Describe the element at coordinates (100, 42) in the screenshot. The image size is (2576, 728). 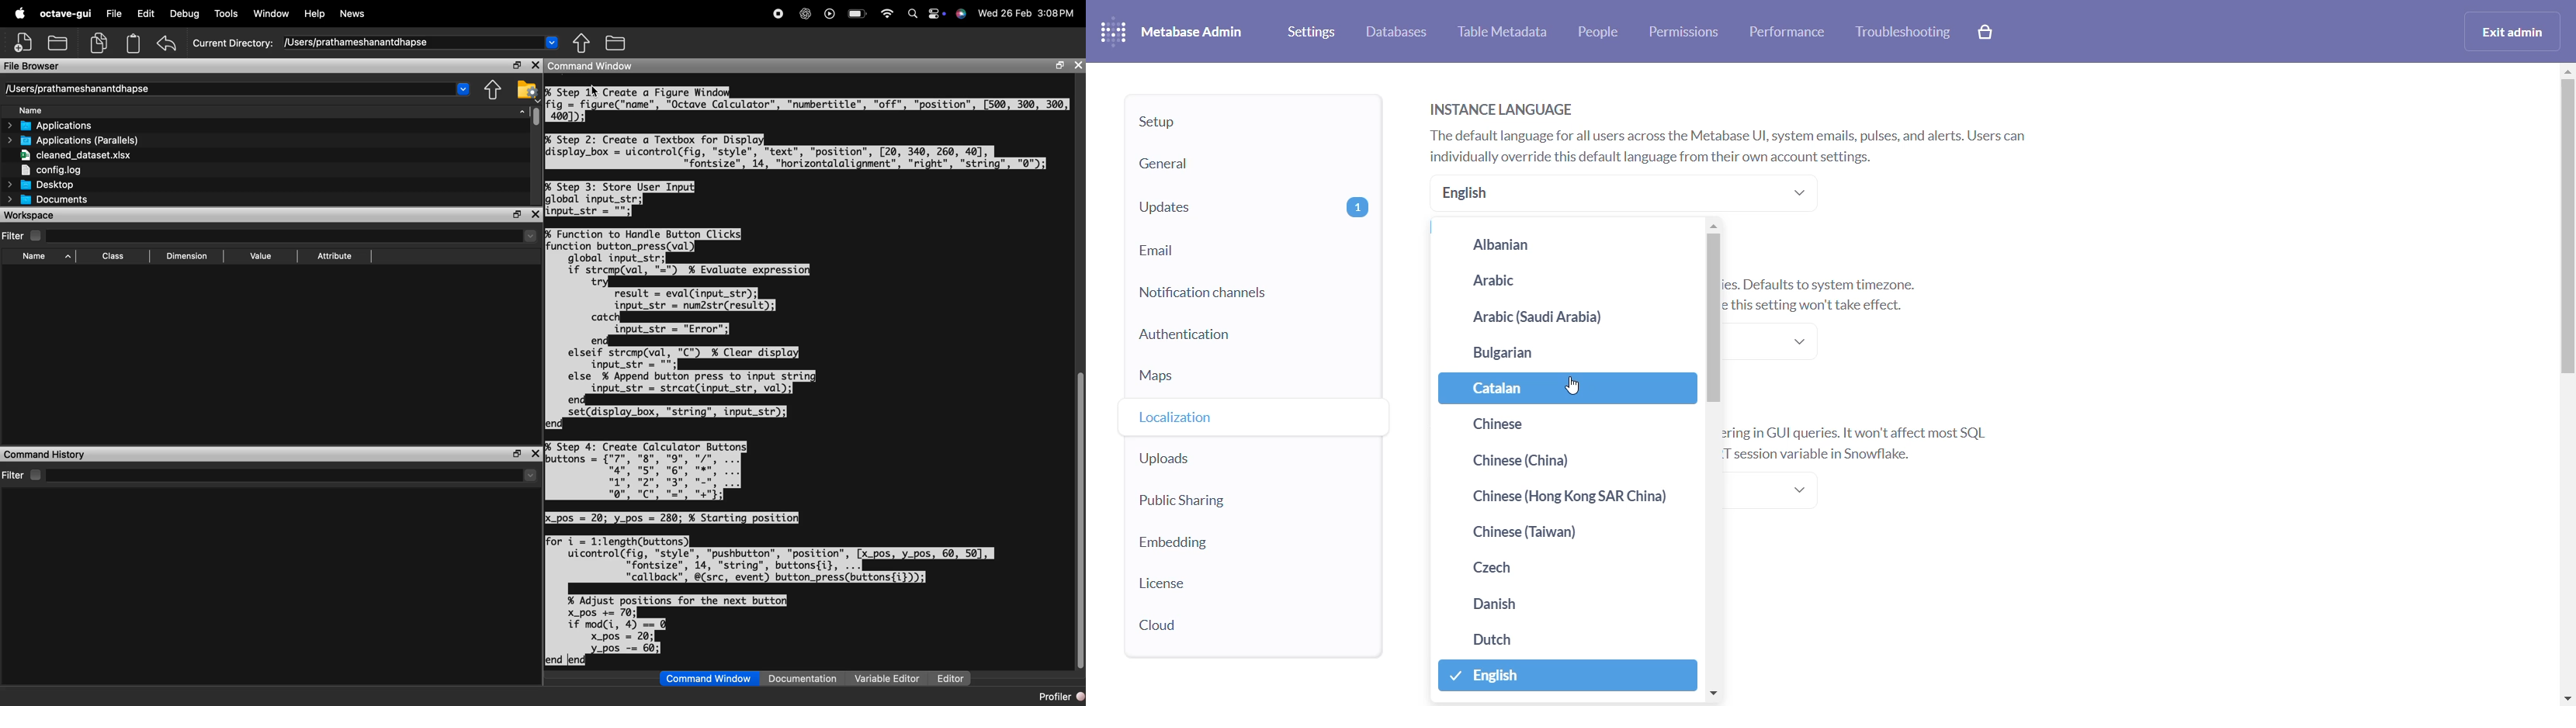
I see `copy` at that location.